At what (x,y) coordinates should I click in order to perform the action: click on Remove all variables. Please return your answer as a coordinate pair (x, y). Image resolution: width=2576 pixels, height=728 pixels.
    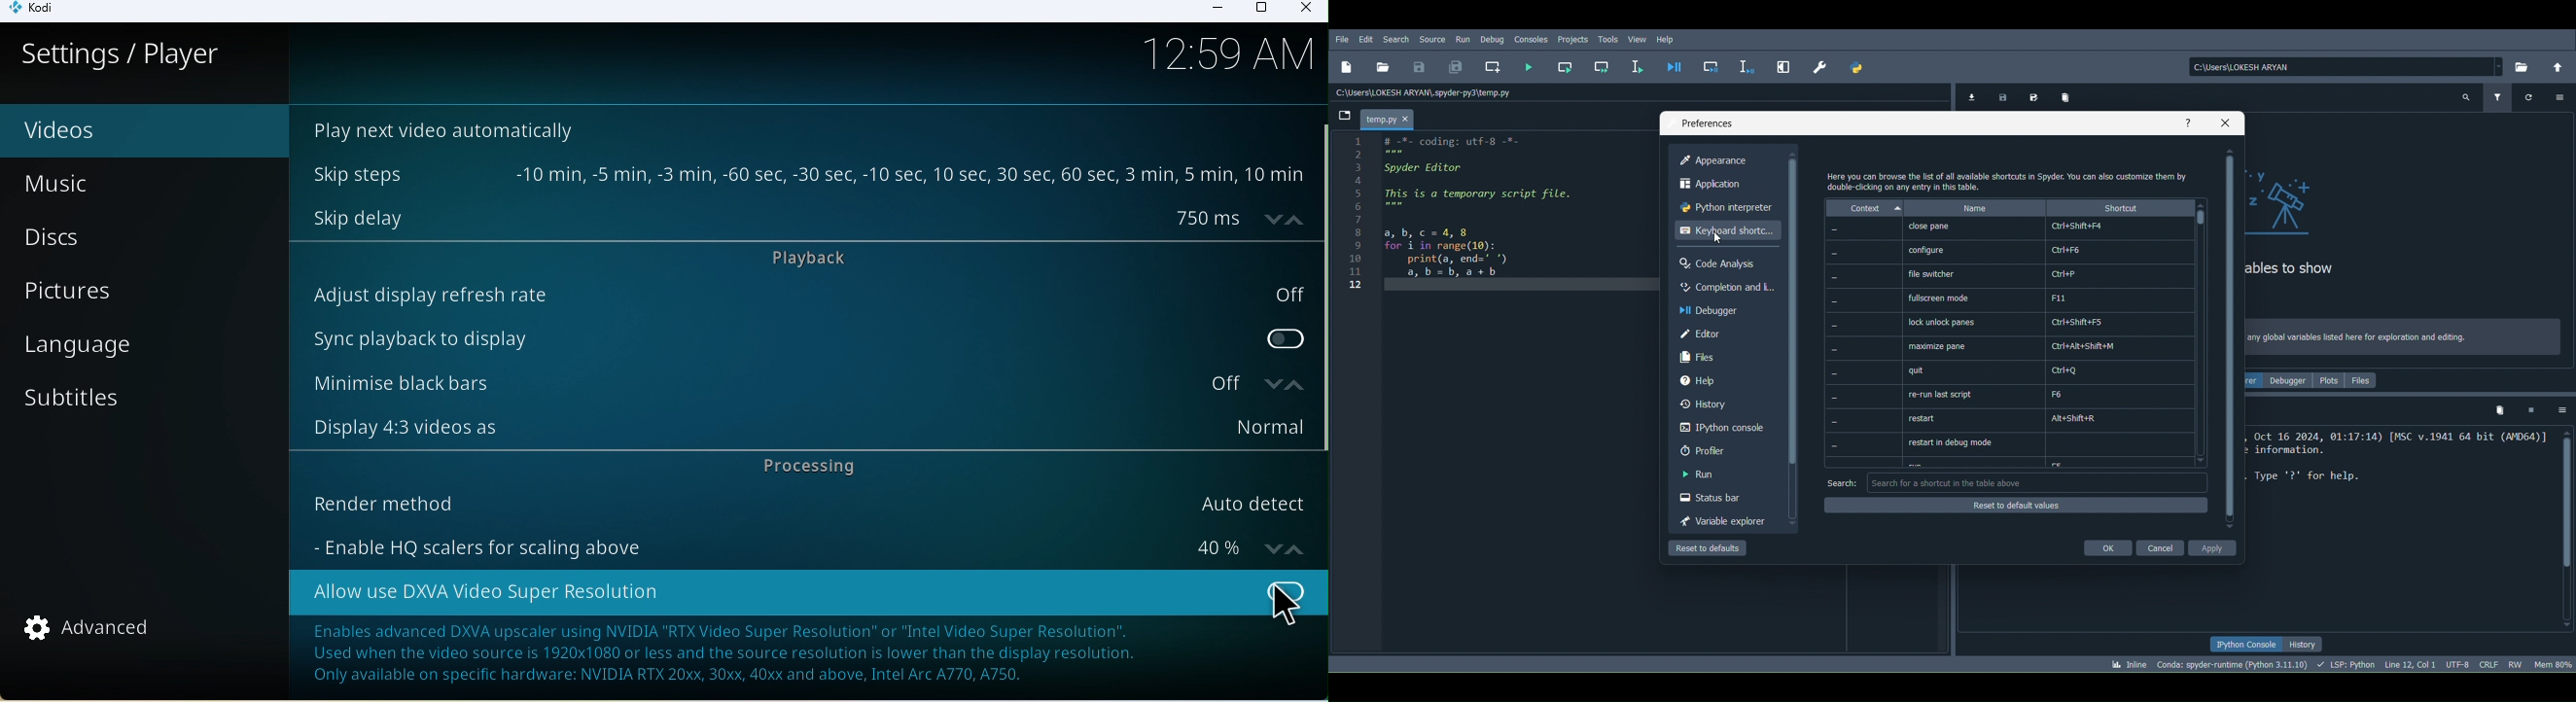
    Looking at the image, I should click on (2501, 411).